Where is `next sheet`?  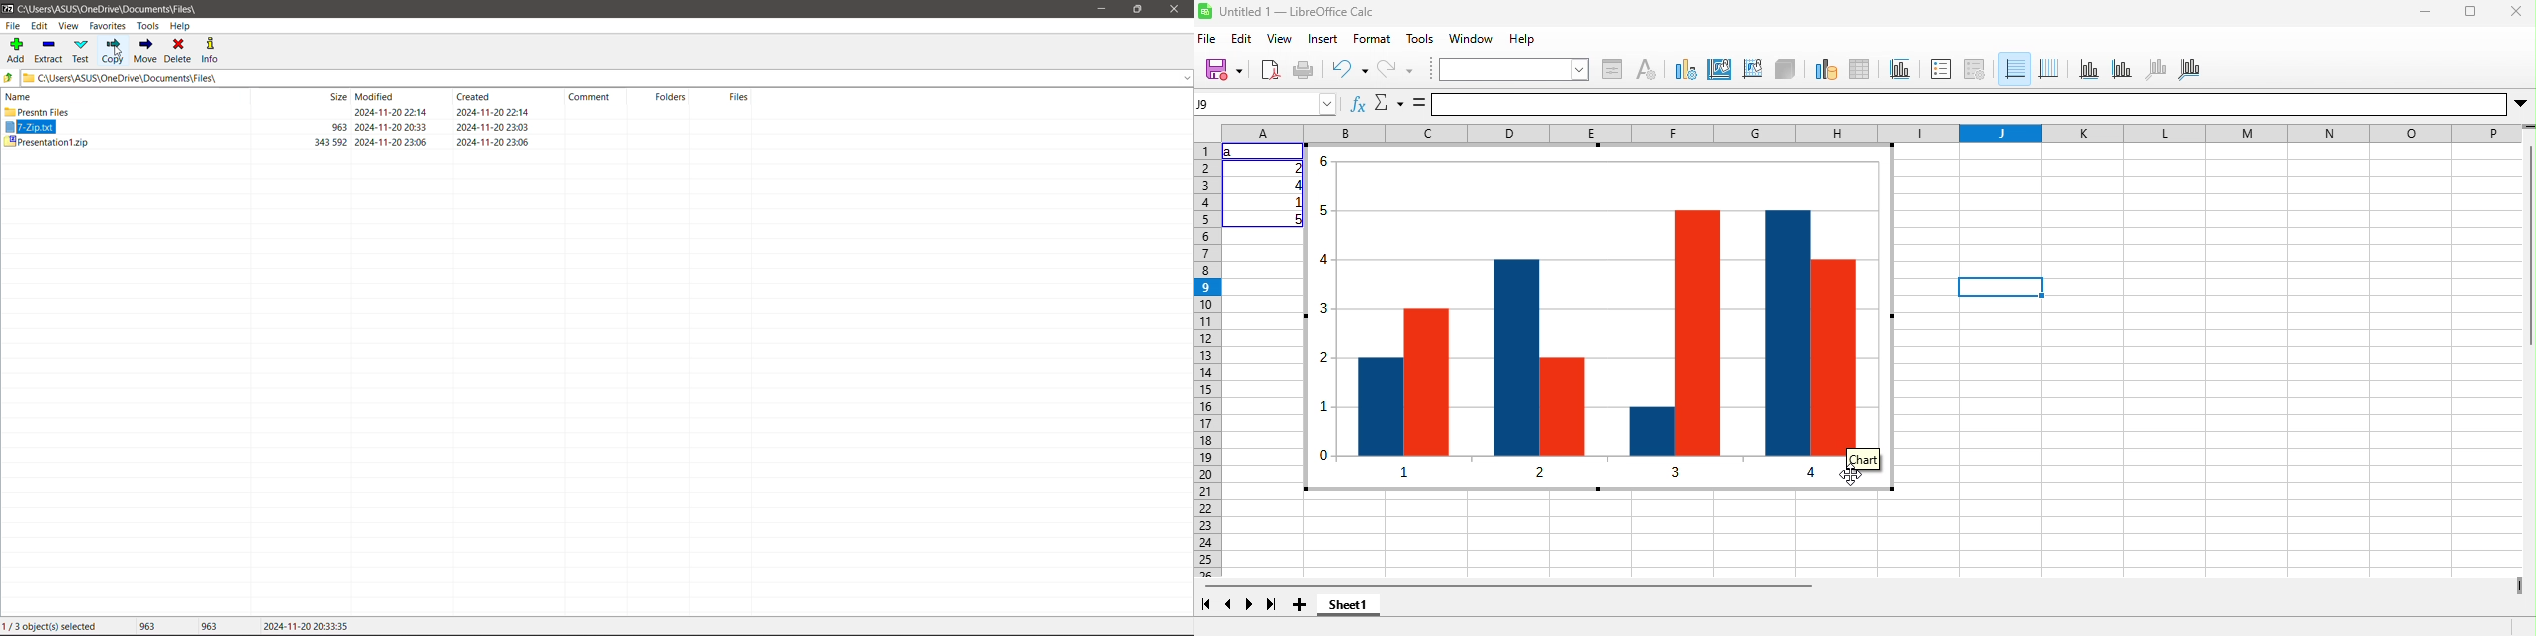 next sheet is located at coordinates (1249, 605).